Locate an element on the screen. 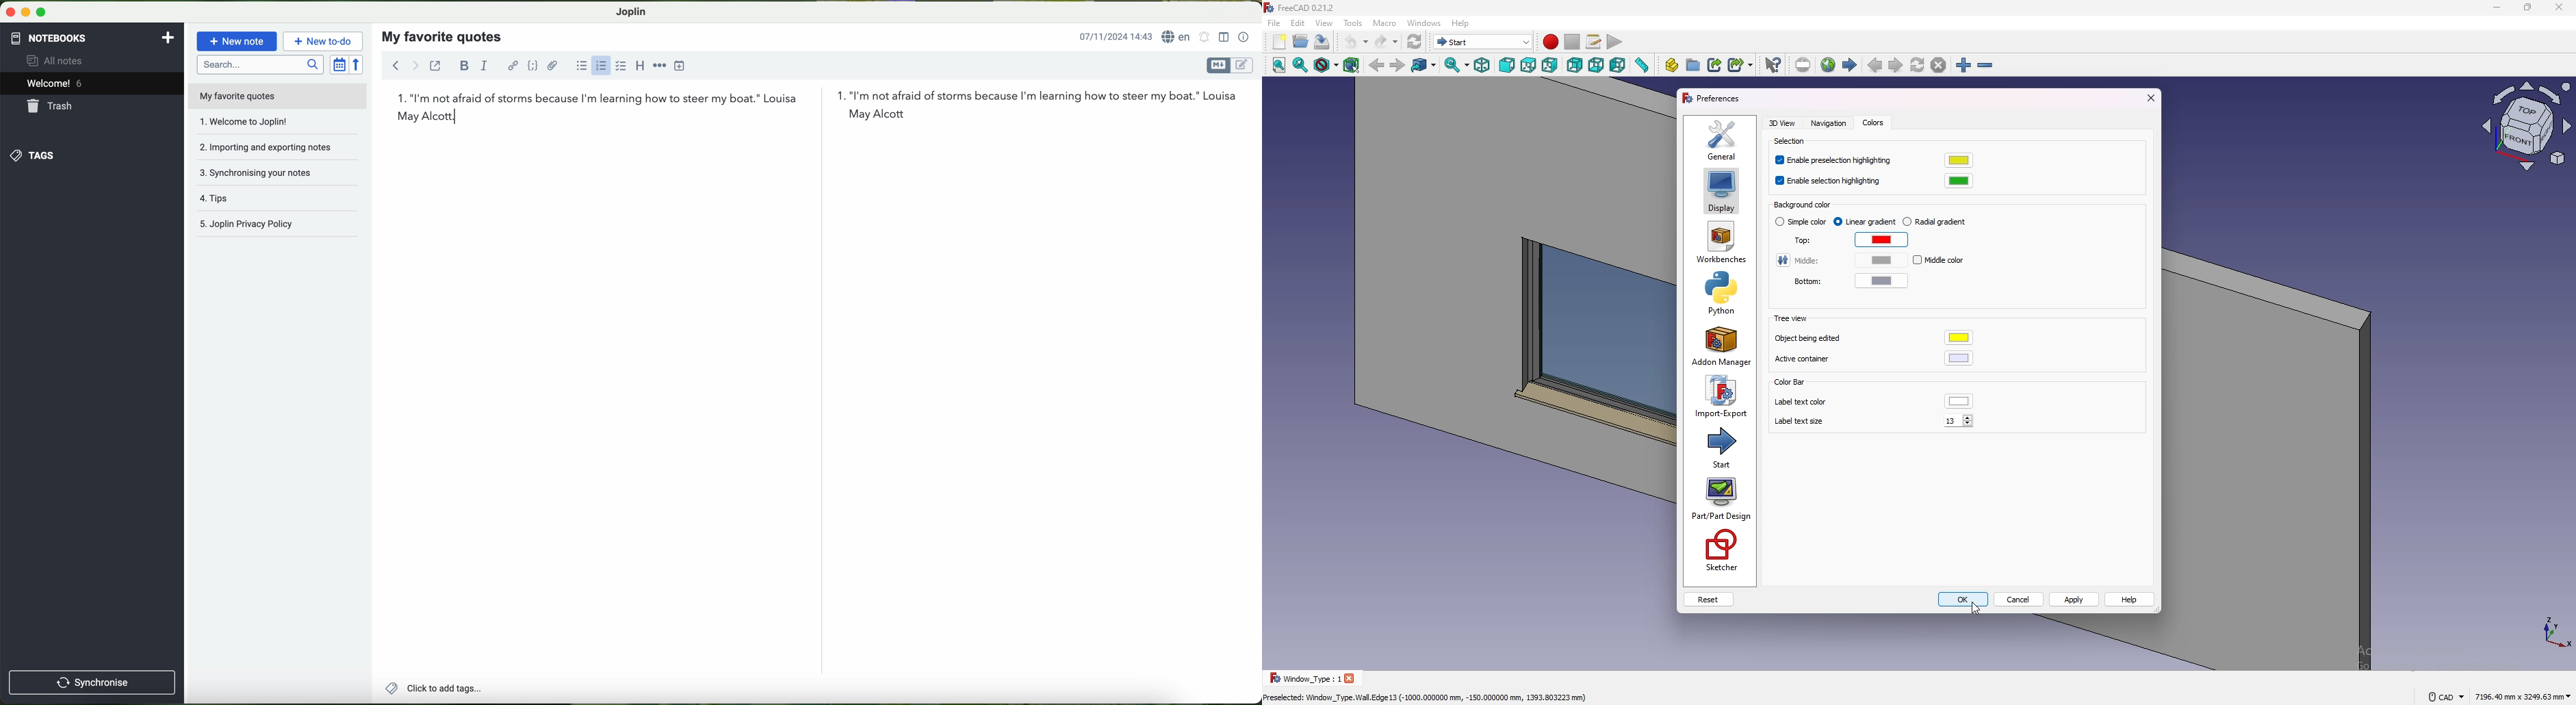 Image resolution: width=2576 pixels, height=728 pixels. previous page is located at coordinates (1875, 66).